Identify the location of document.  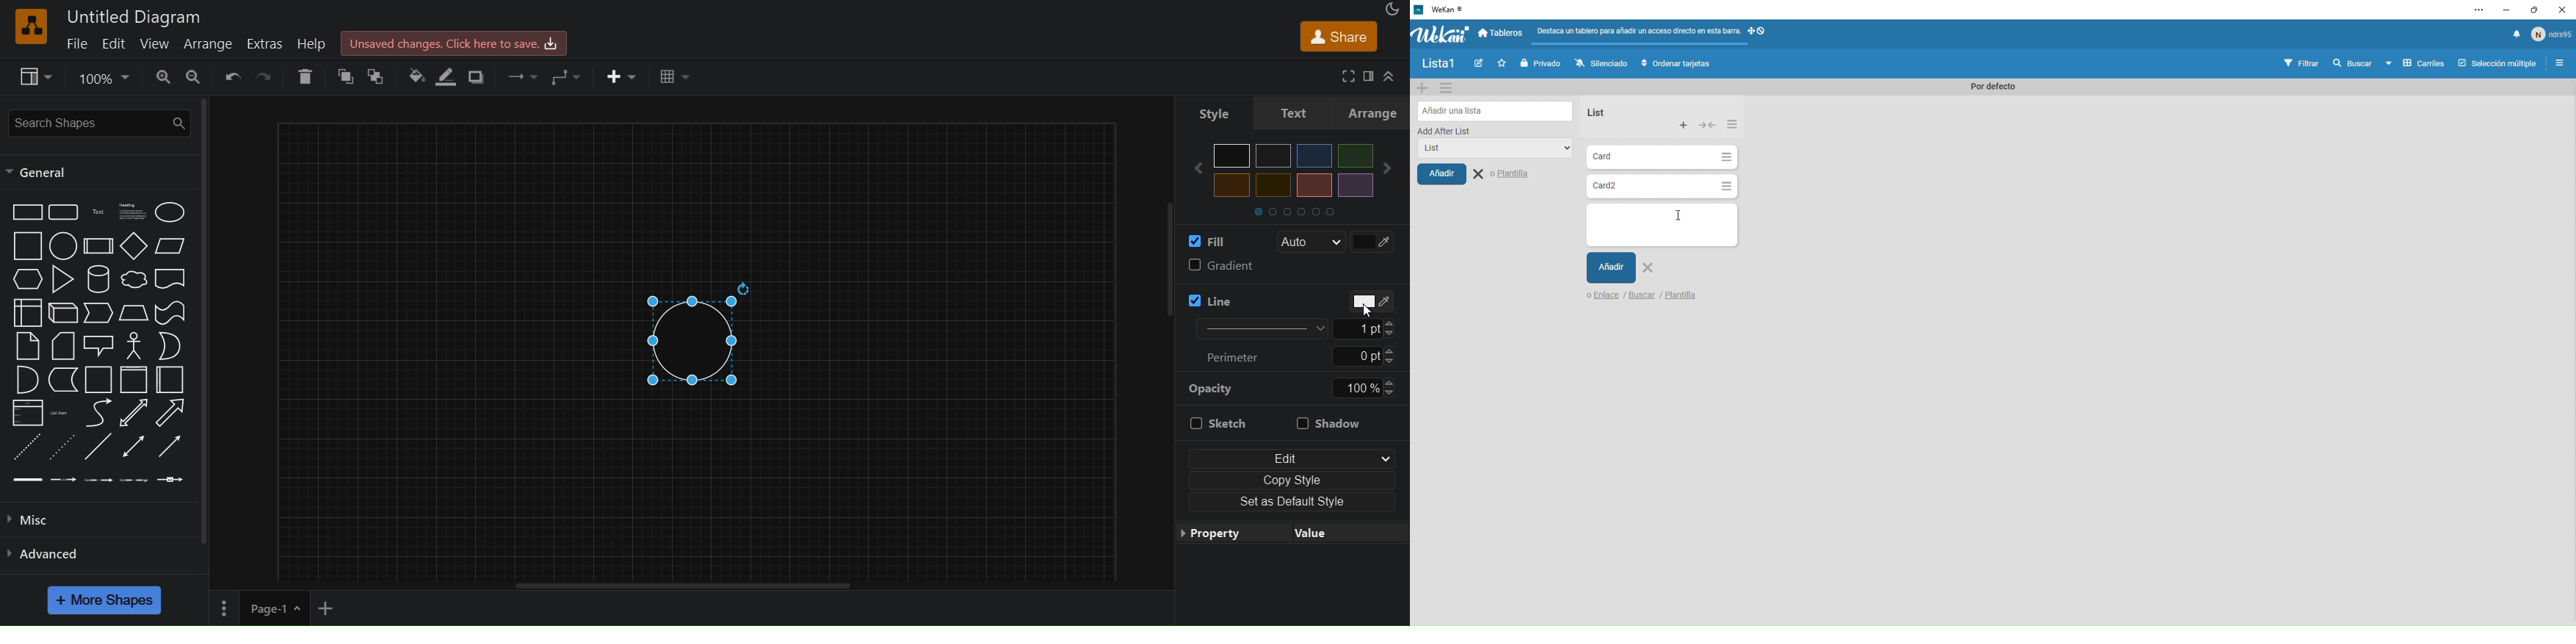
(173, 281).